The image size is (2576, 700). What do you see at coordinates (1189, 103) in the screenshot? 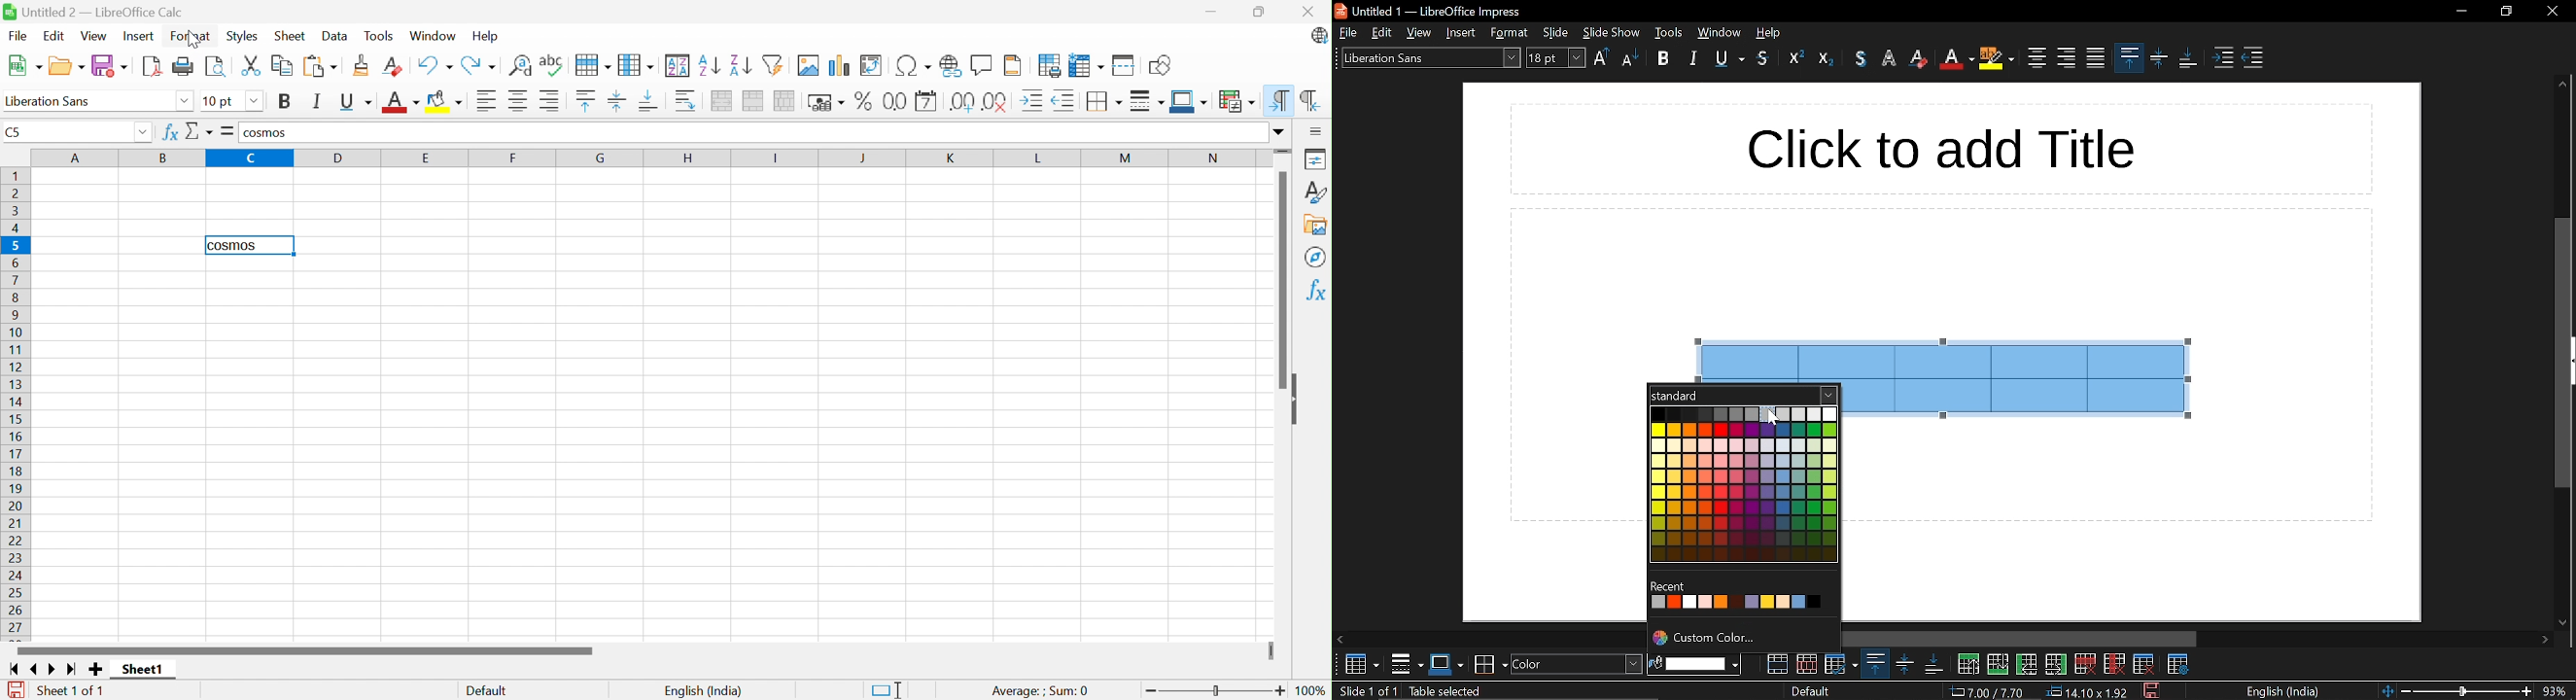
I see `Border color` at bounding box center [1189, 103].